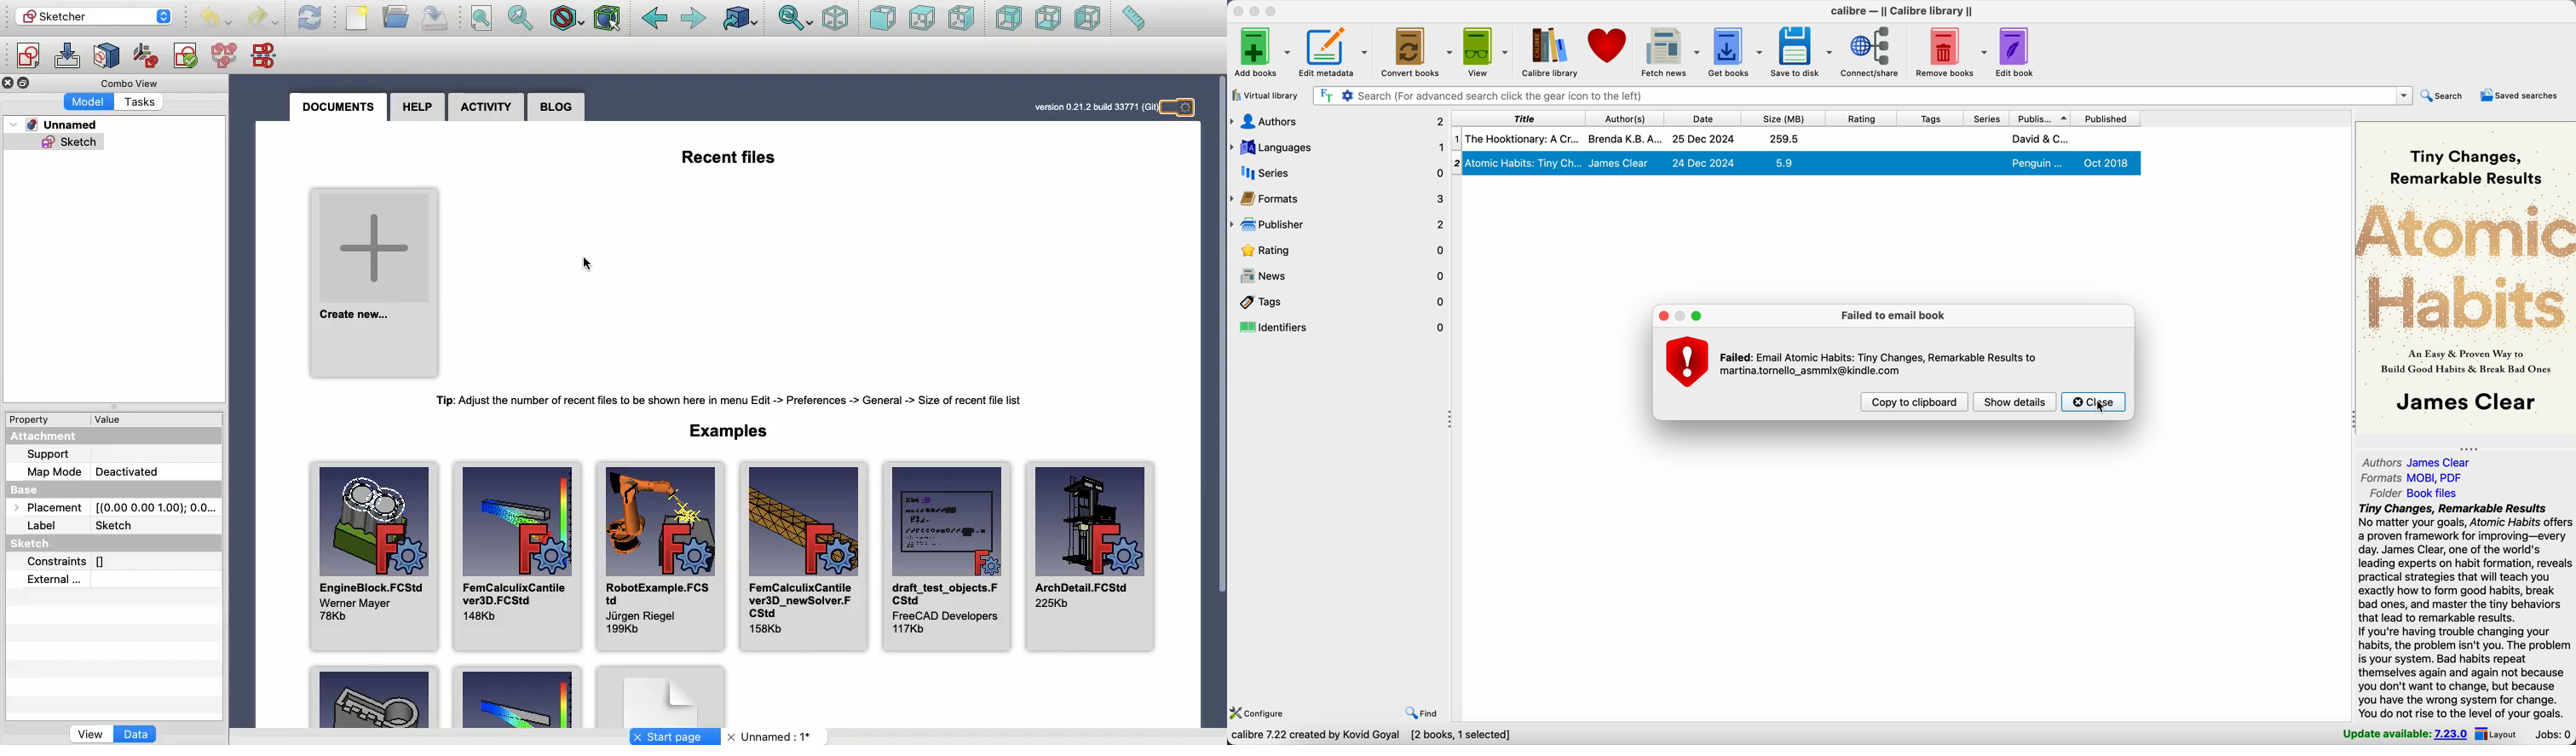 This screenshot has width=2576, height=756. Describe the element at coordinates (127, 83) in the screenshot. I see `Combo view` at that location.